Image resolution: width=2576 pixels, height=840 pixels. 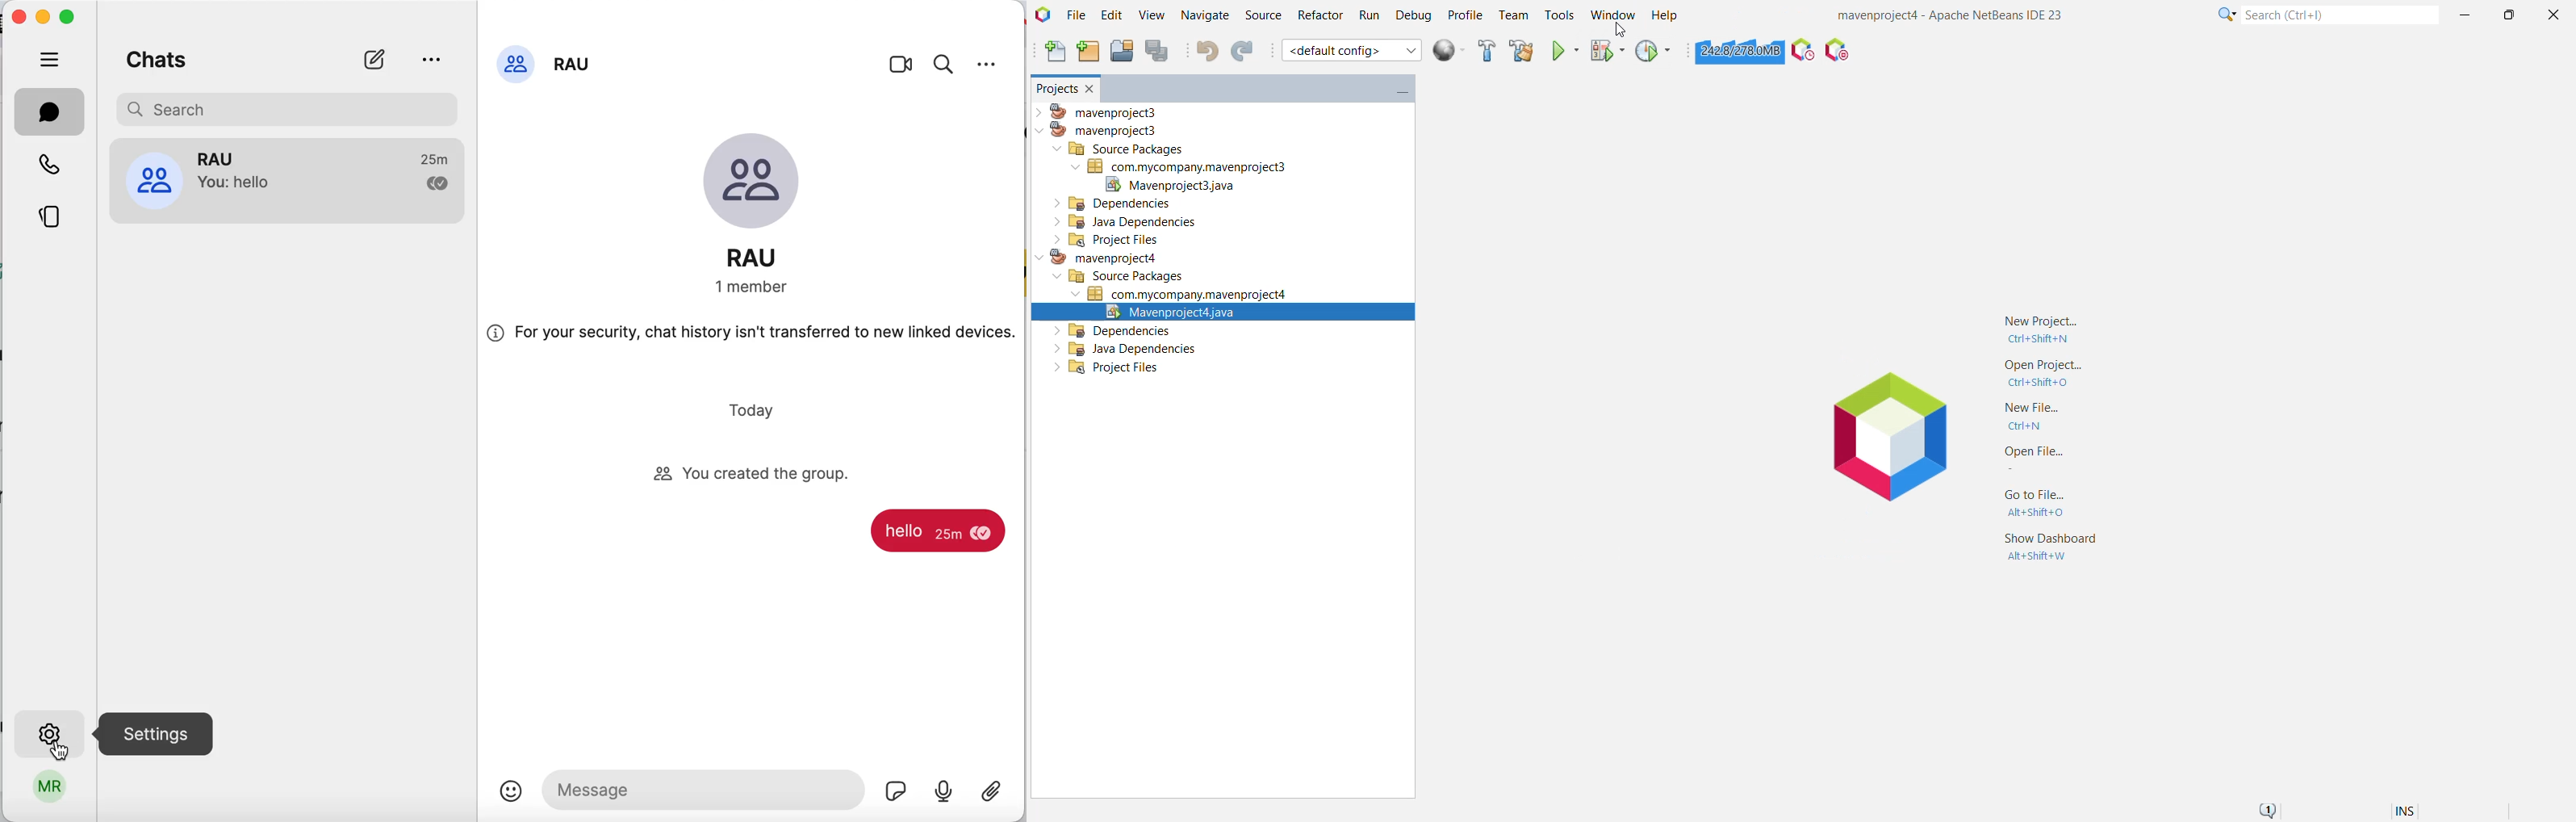 What do you see at coordinates (1465, 17) in the screenshot?
I see `Profile` at bounding box center [1465, 17].